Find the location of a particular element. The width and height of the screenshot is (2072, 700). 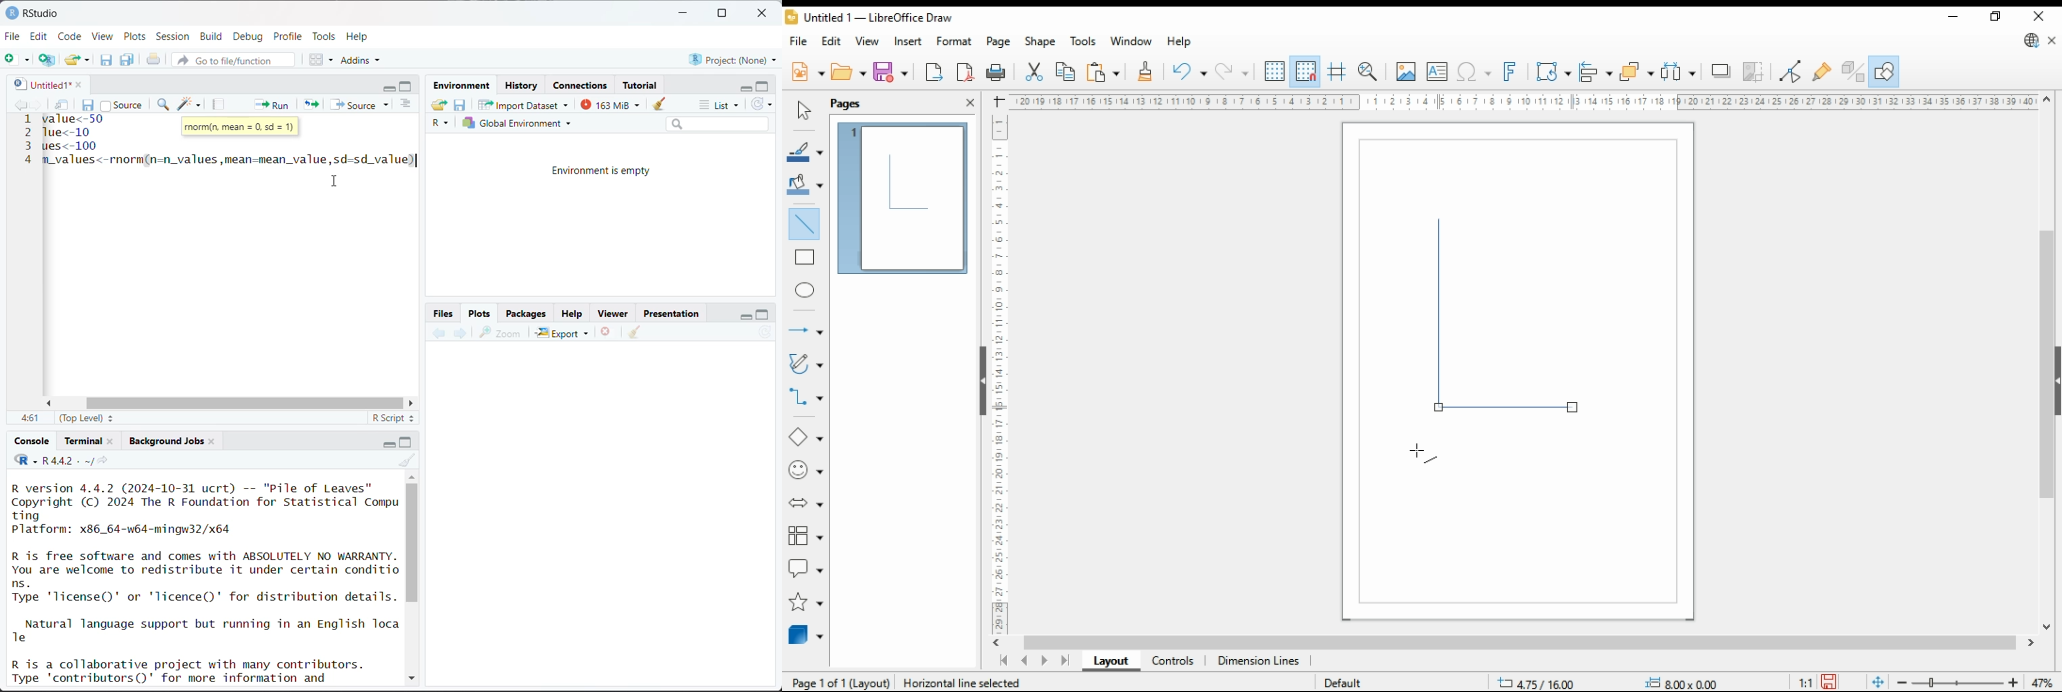

open an existing file is located at coordinates (72, 58).